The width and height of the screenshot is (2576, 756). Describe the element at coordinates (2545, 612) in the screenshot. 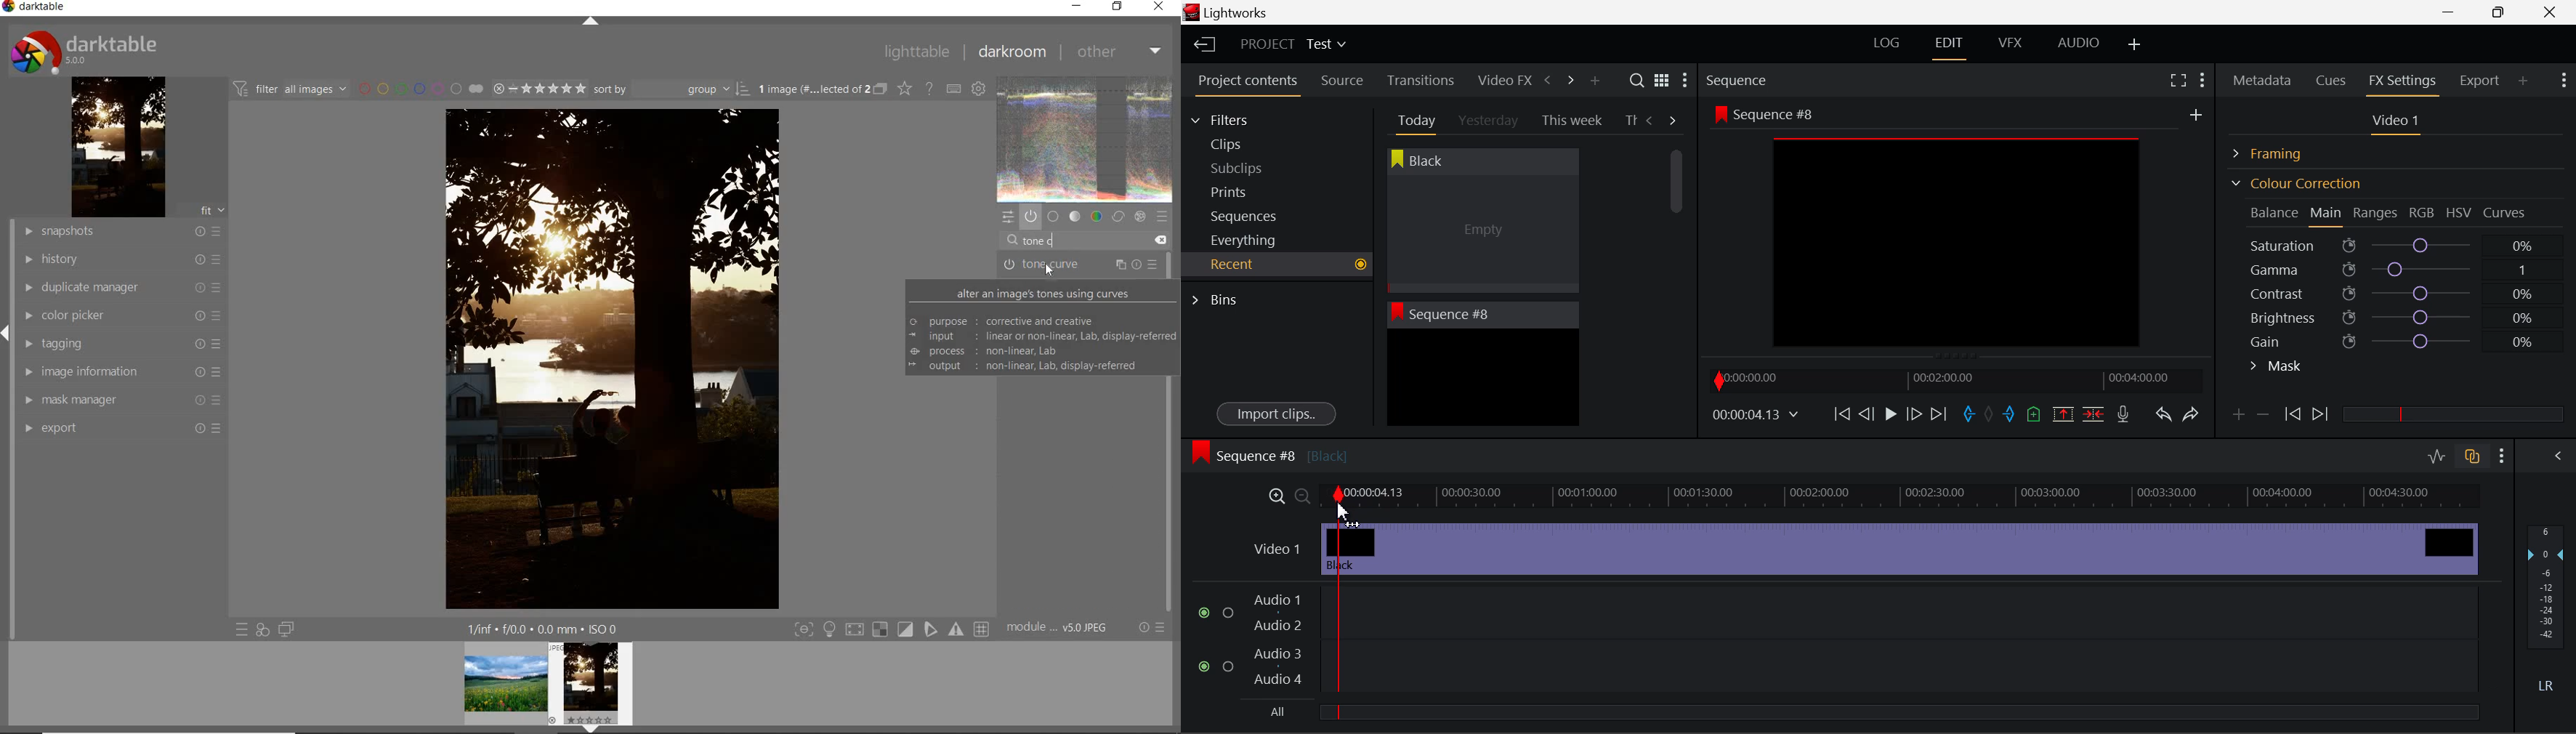

I see `Decibel Gain` at that location.